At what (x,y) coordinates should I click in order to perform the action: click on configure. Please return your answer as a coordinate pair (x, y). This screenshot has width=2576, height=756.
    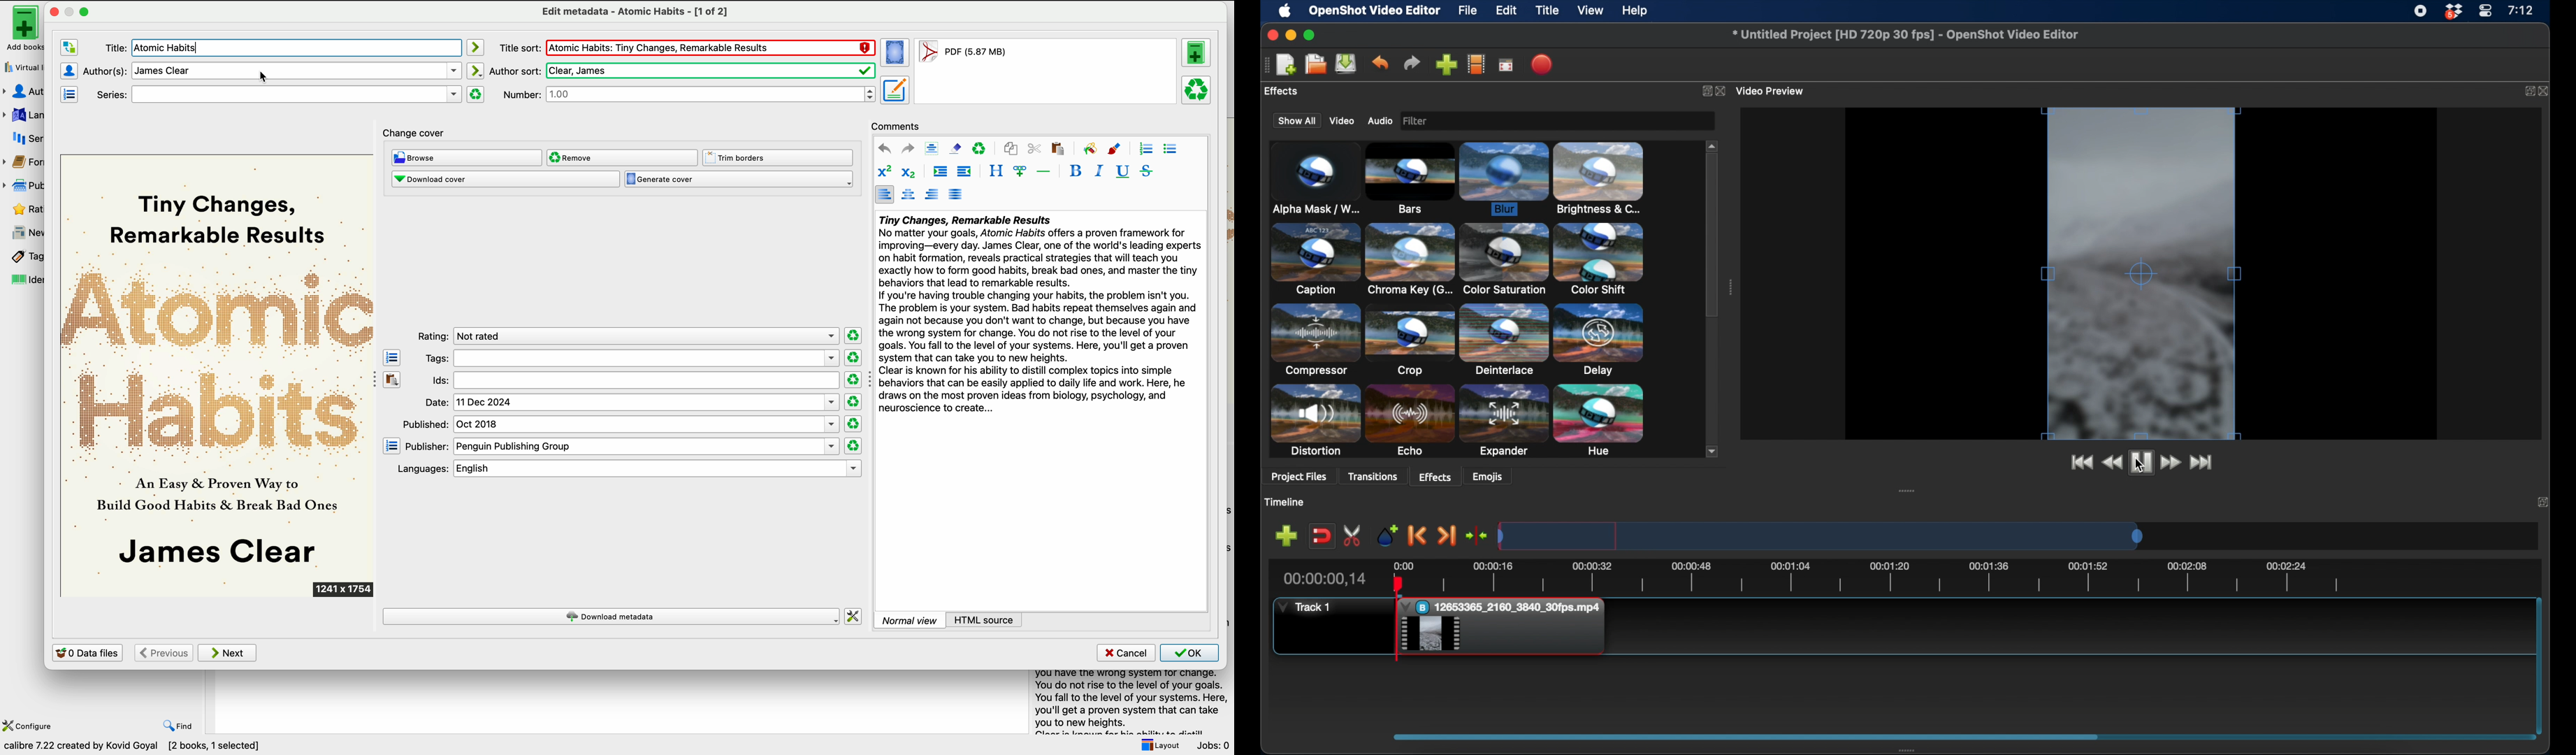
    Looking at the image, I should click on (29, 725).